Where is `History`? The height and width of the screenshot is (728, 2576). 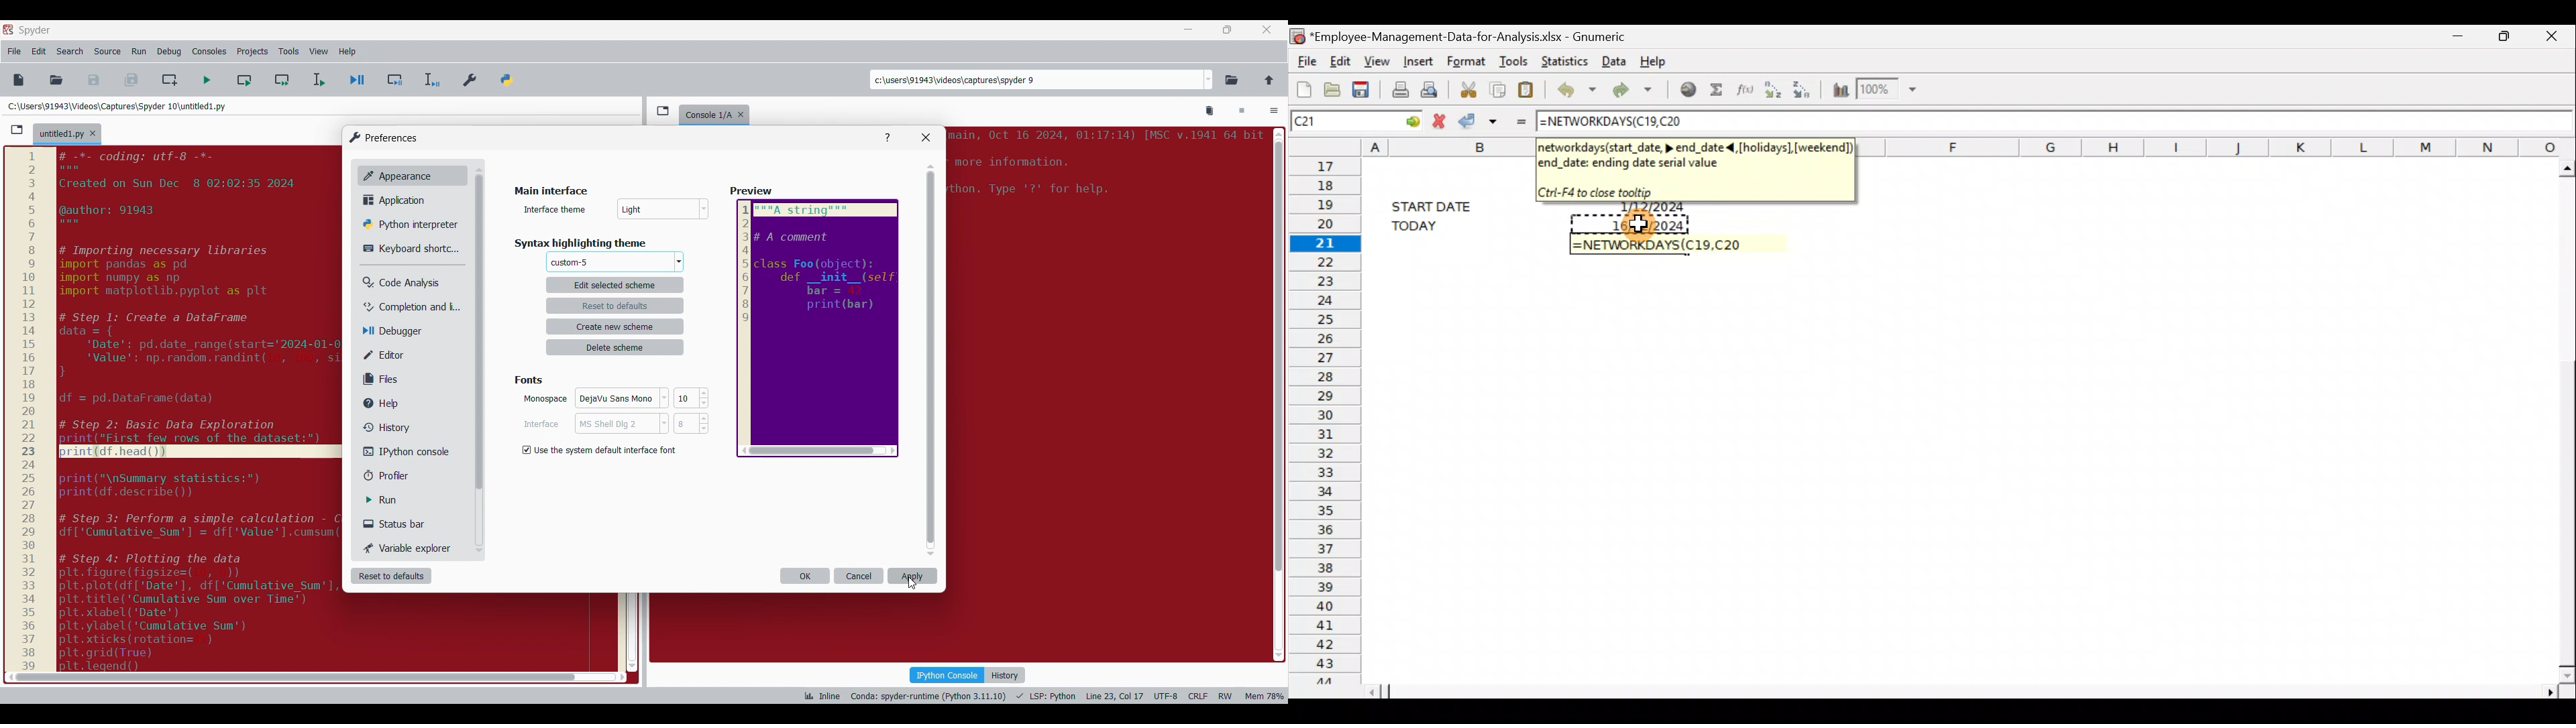 History is located at coordinates (384, 427).